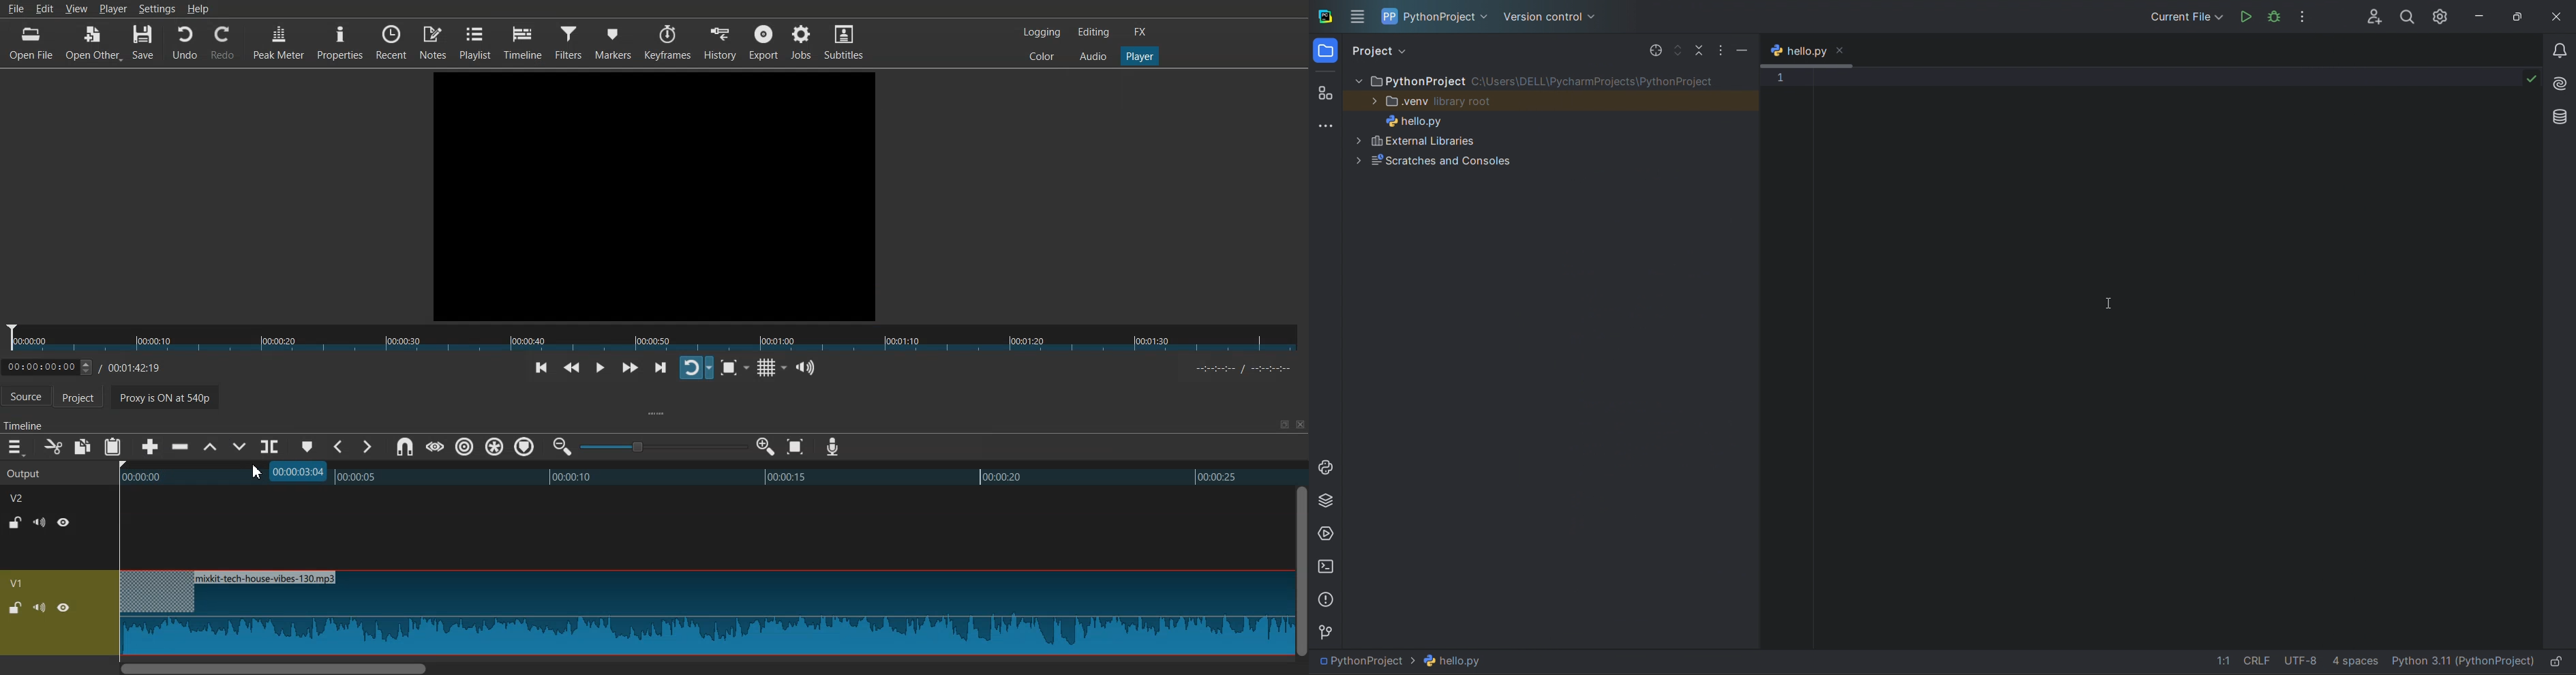  I want to click on version control, so click(1562, 15).